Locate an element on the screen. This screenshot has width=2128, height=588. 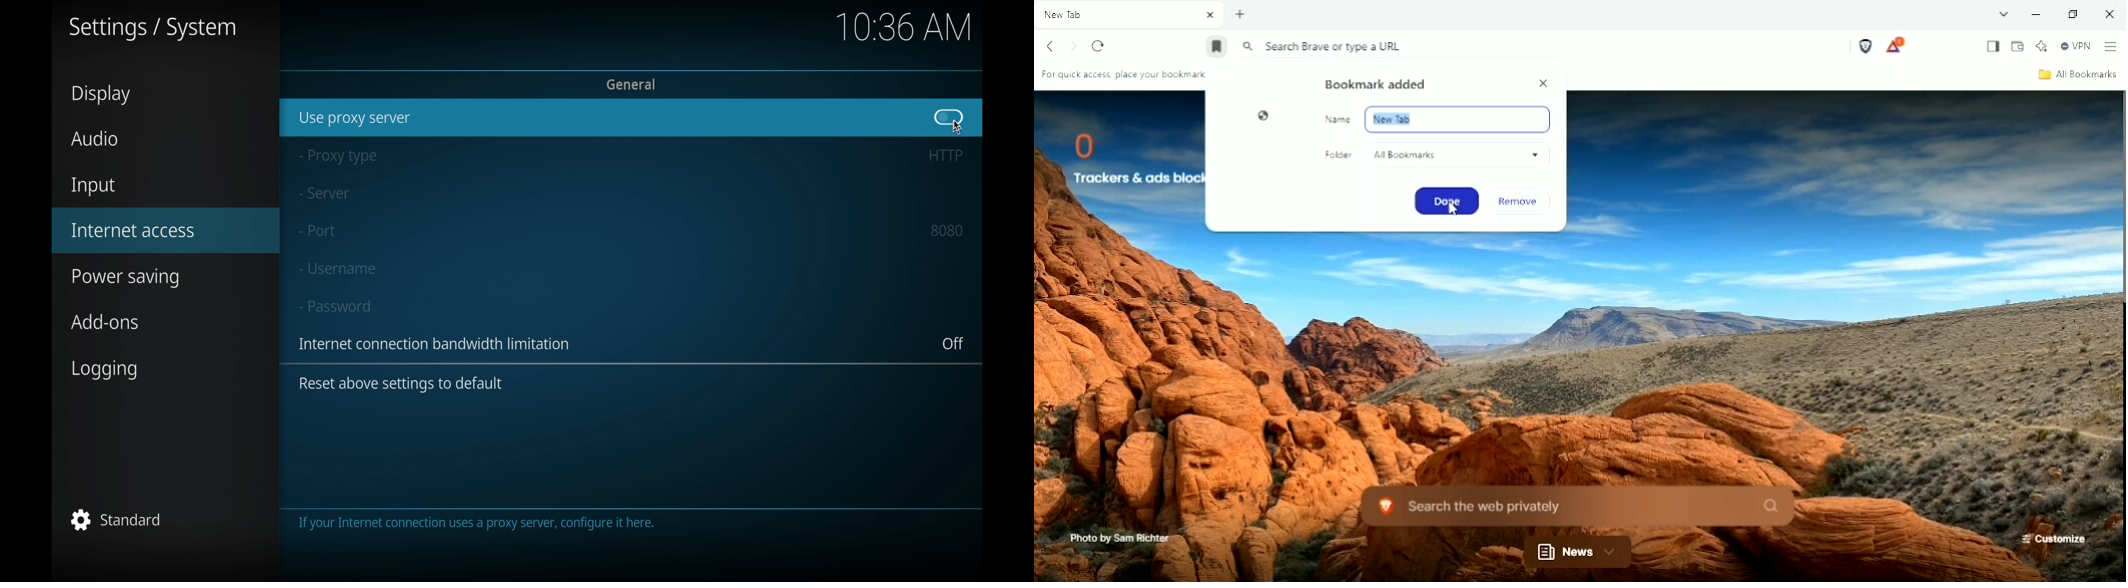
Photo by Sam Richter is located at coordinates (1117, 538).